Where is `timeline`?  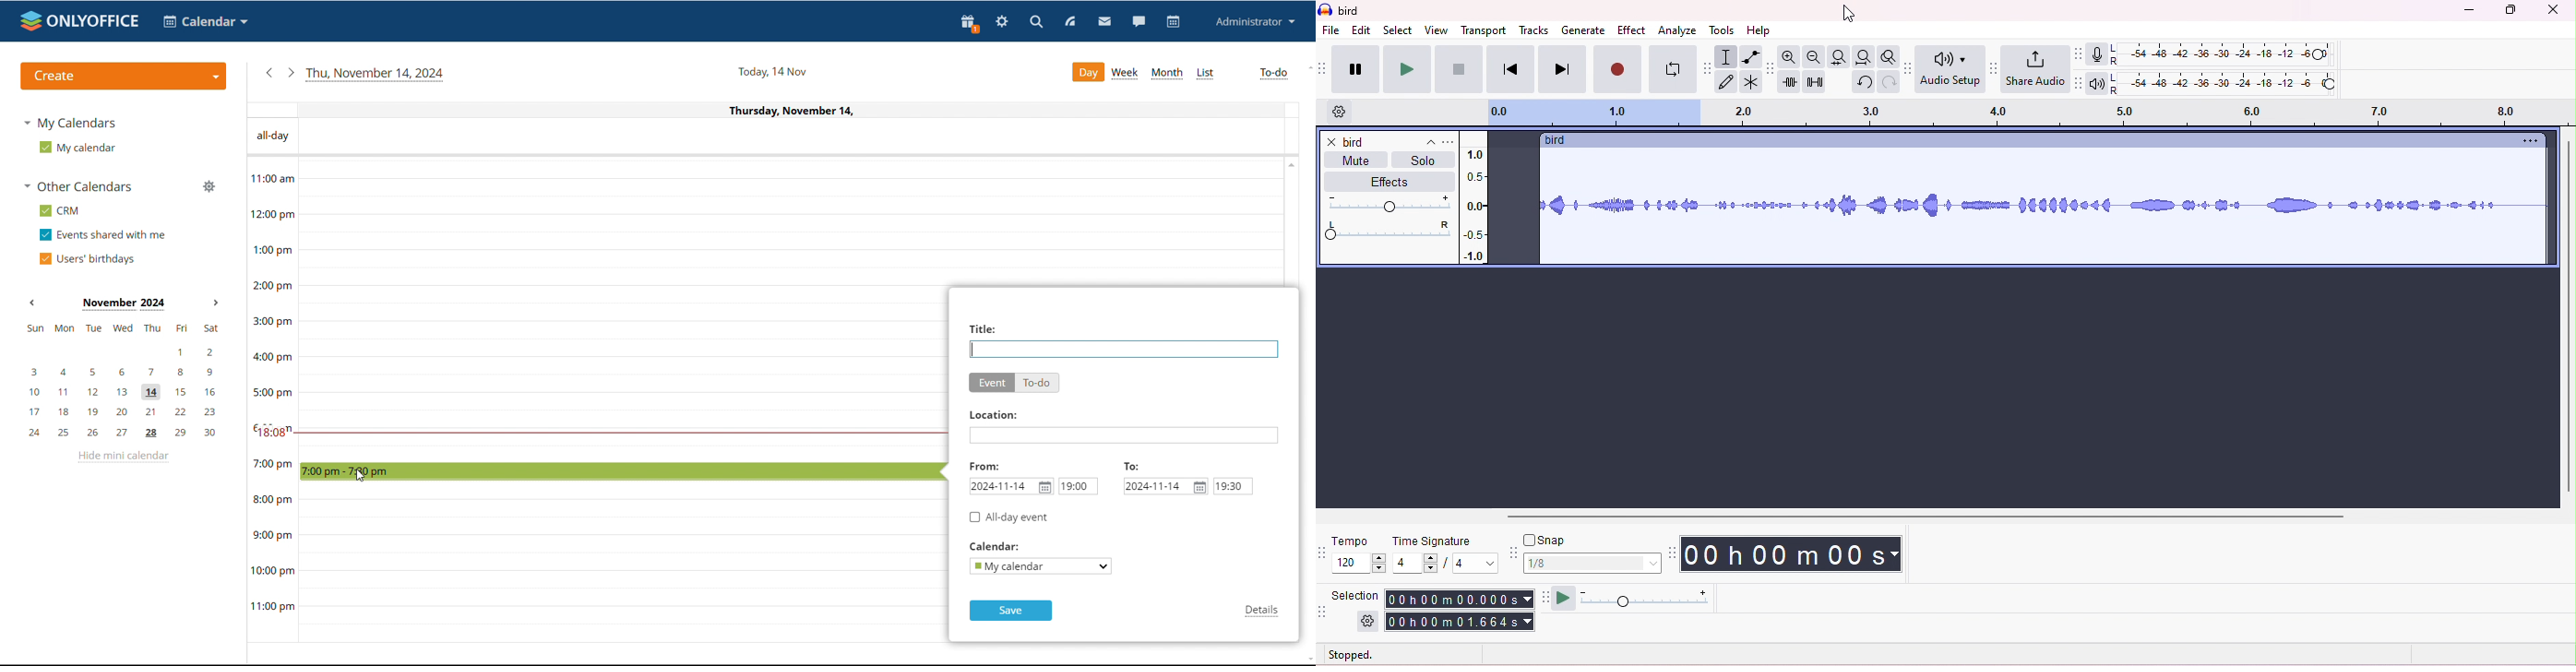
timeline is located at coordinates (2025, 114).